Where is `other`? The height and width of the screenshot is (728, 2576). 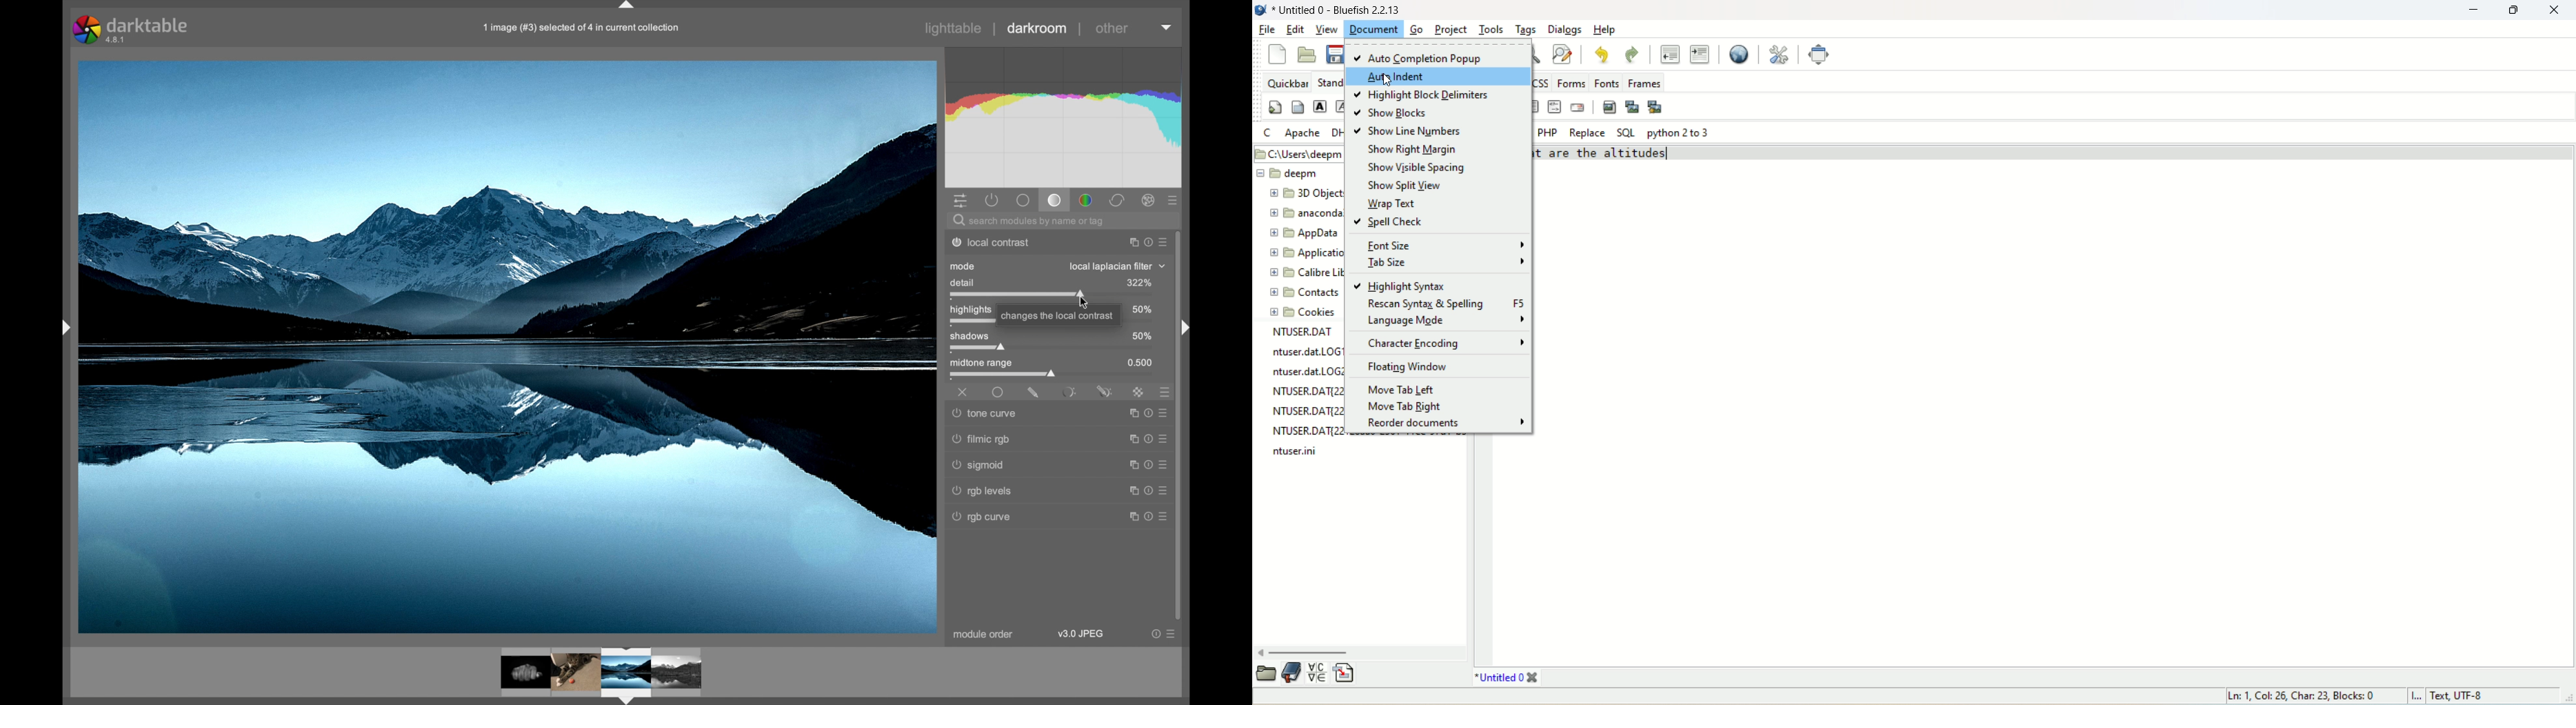
other is located at coordinates (1113, 27).